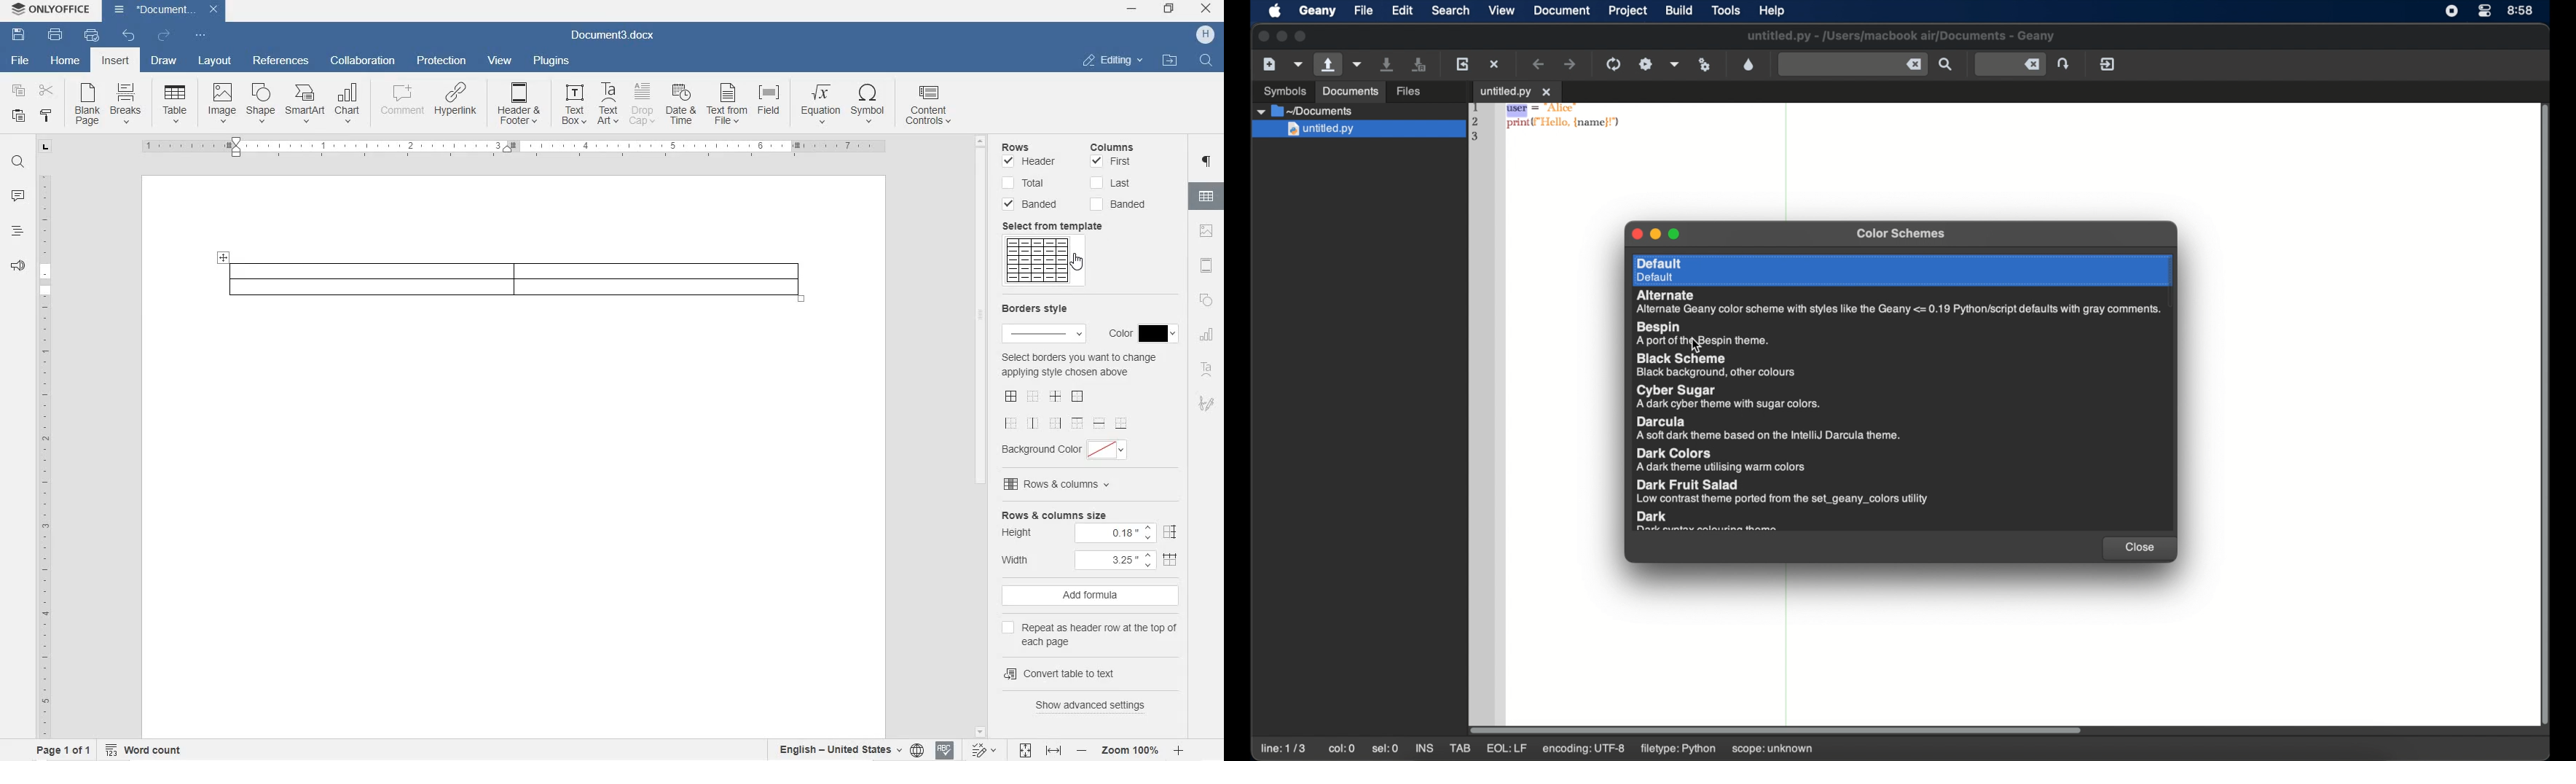  What do you see at coordinates (1138, 335) in the screenshot?
I see `Border Color` at bounding box center [1138, 335].